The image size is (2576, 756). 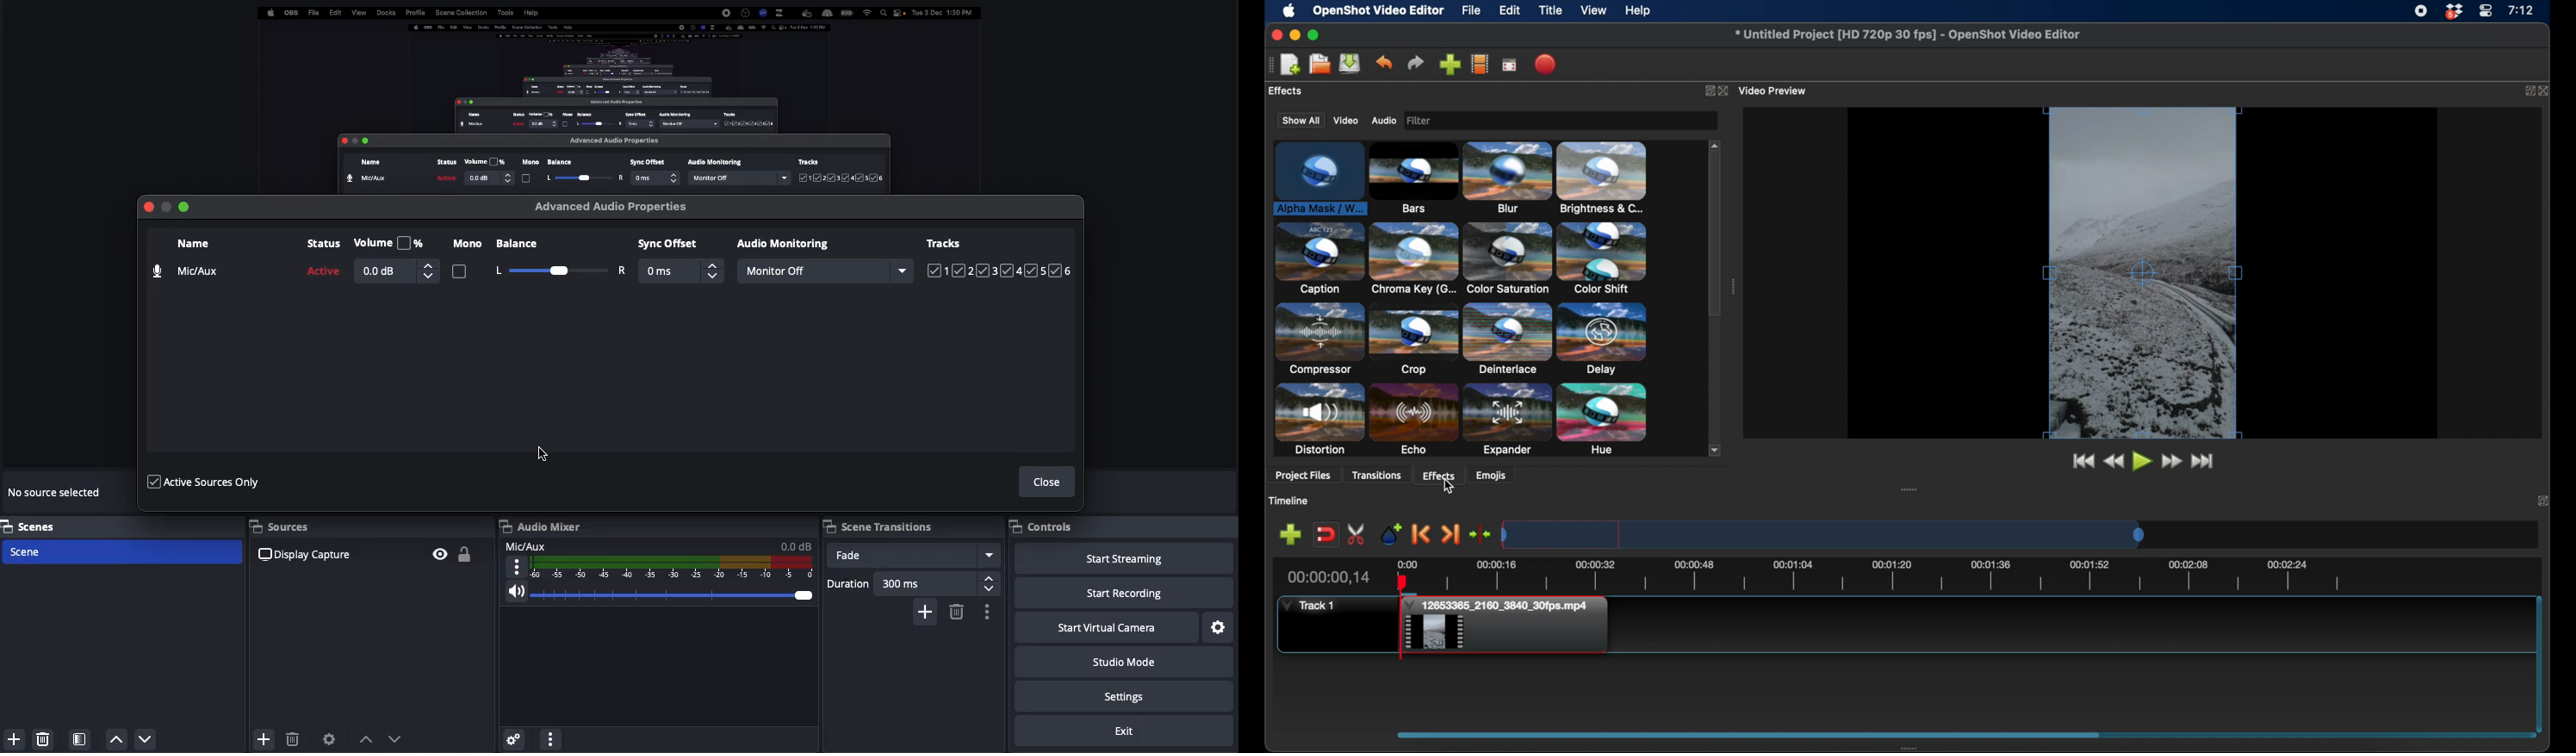 What do you see at coordinates (324, 258) in the screenshot?
I see `Status` at bounding box center [324, 258].